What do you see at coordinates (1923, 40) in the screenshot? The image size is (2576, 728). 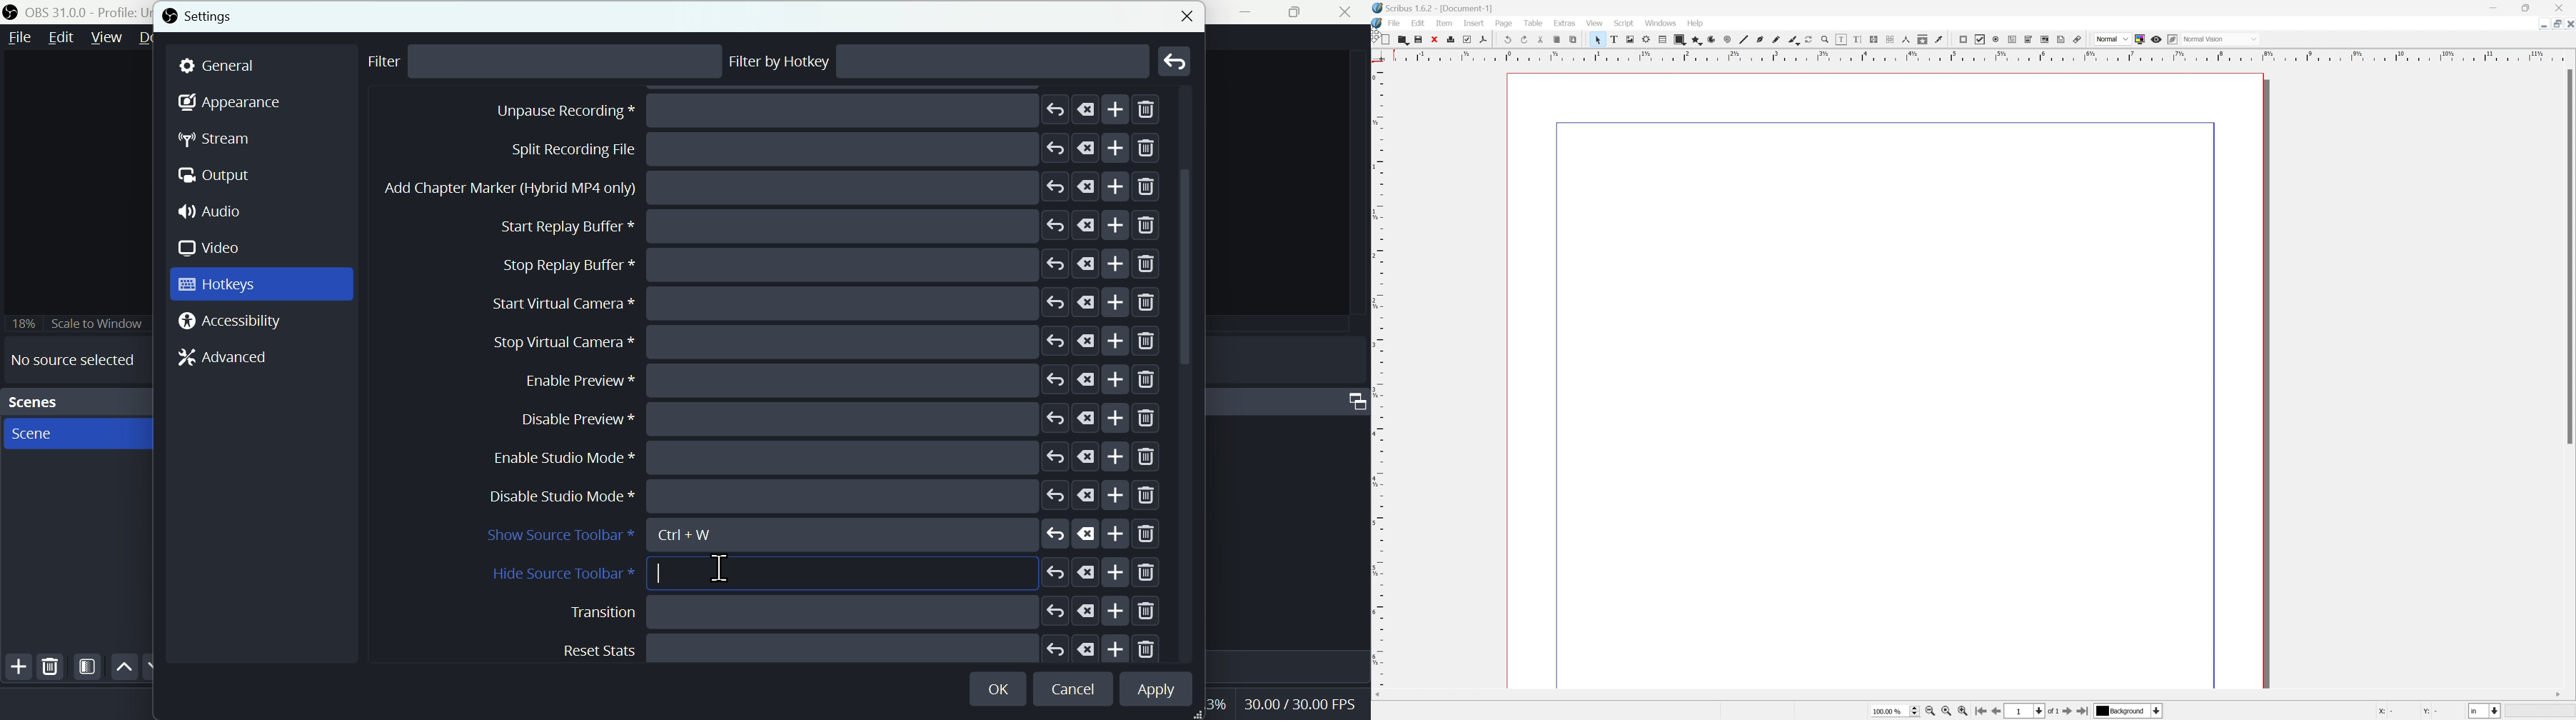 I see `copy item properties` at bounding box center [1923, 40].